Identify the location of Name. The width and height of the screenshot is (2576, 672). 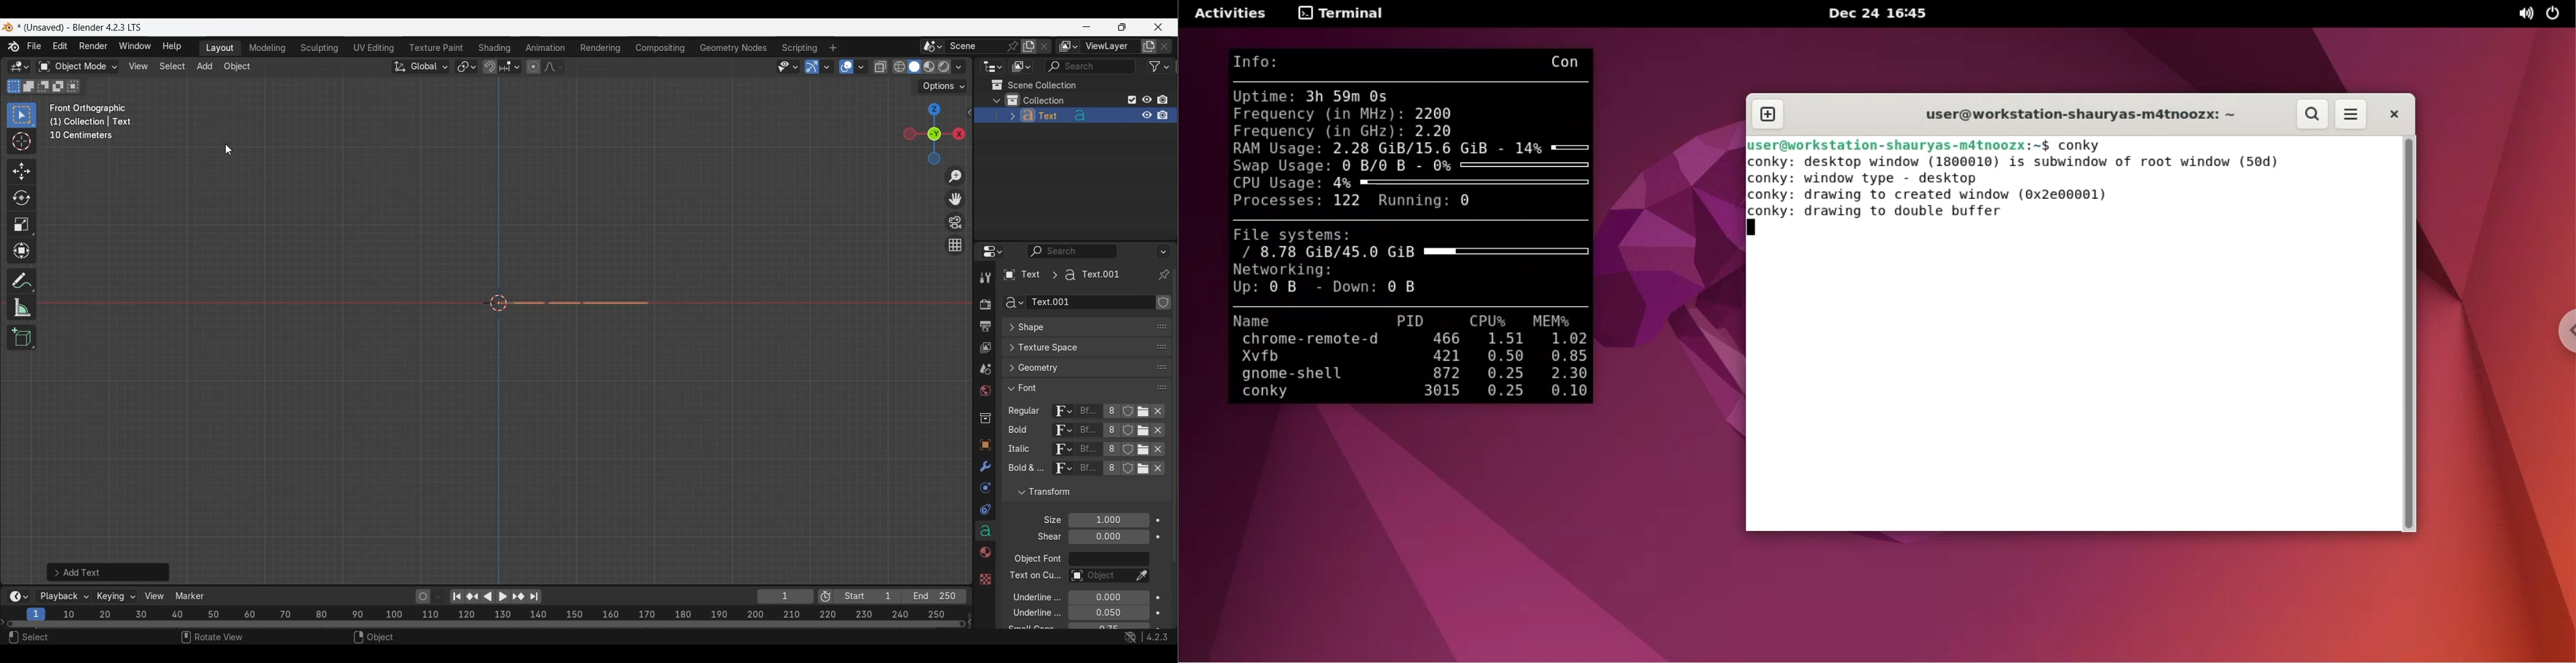
(1090, 303).